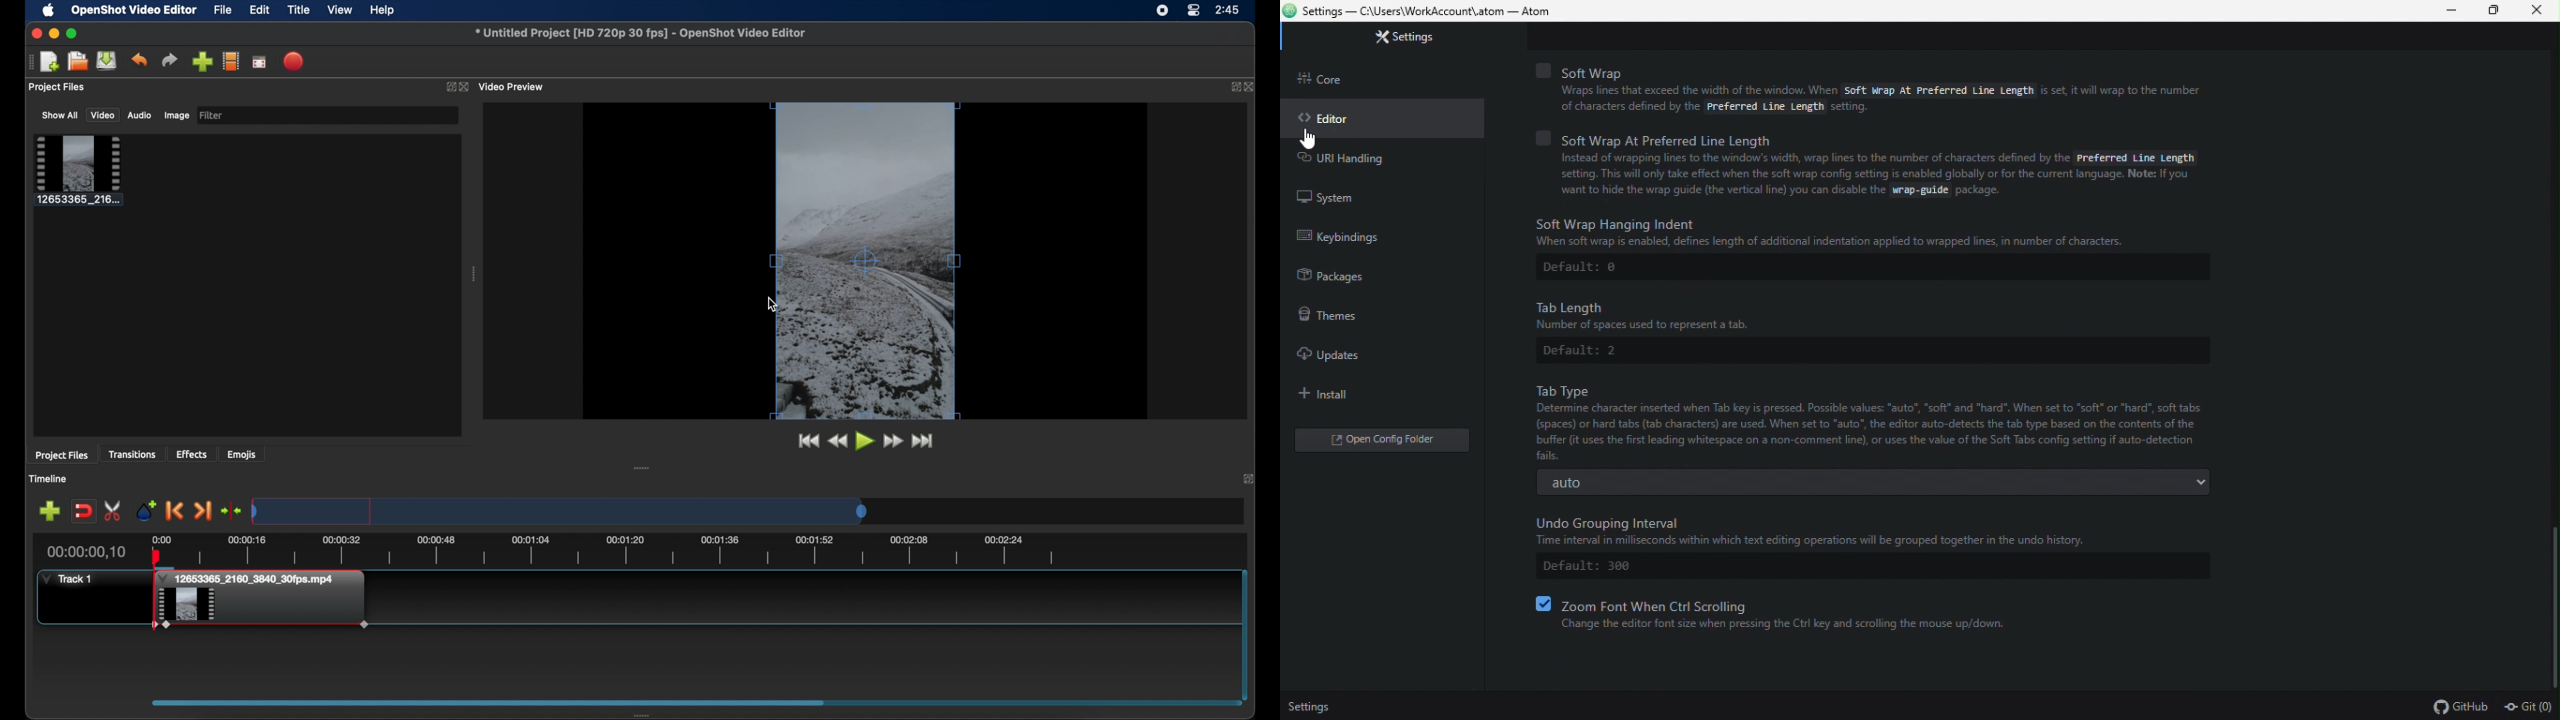 The image size is (2576, 728). What do you see at coordinates (192, 454) in the screenshot?
I see `effects` at bounding box center [192, 454].